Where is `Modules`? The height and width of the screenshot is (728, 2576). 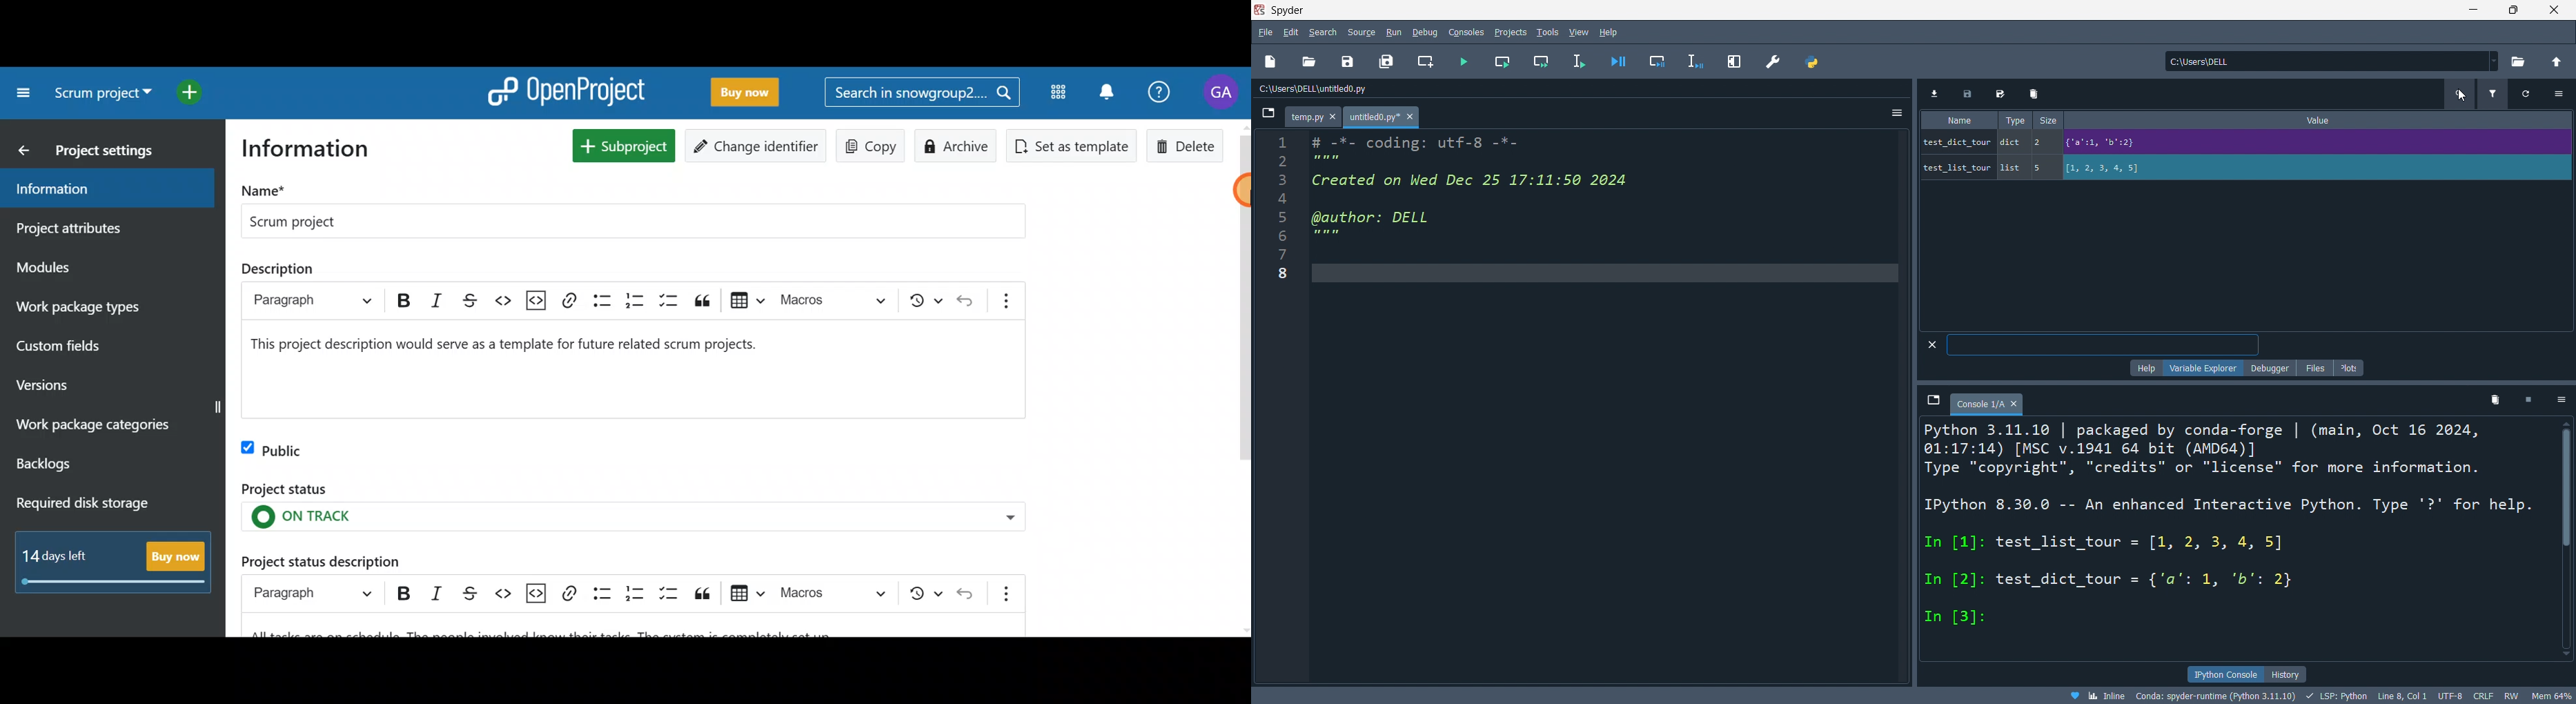
Modules is located at coordinates (91, 267).